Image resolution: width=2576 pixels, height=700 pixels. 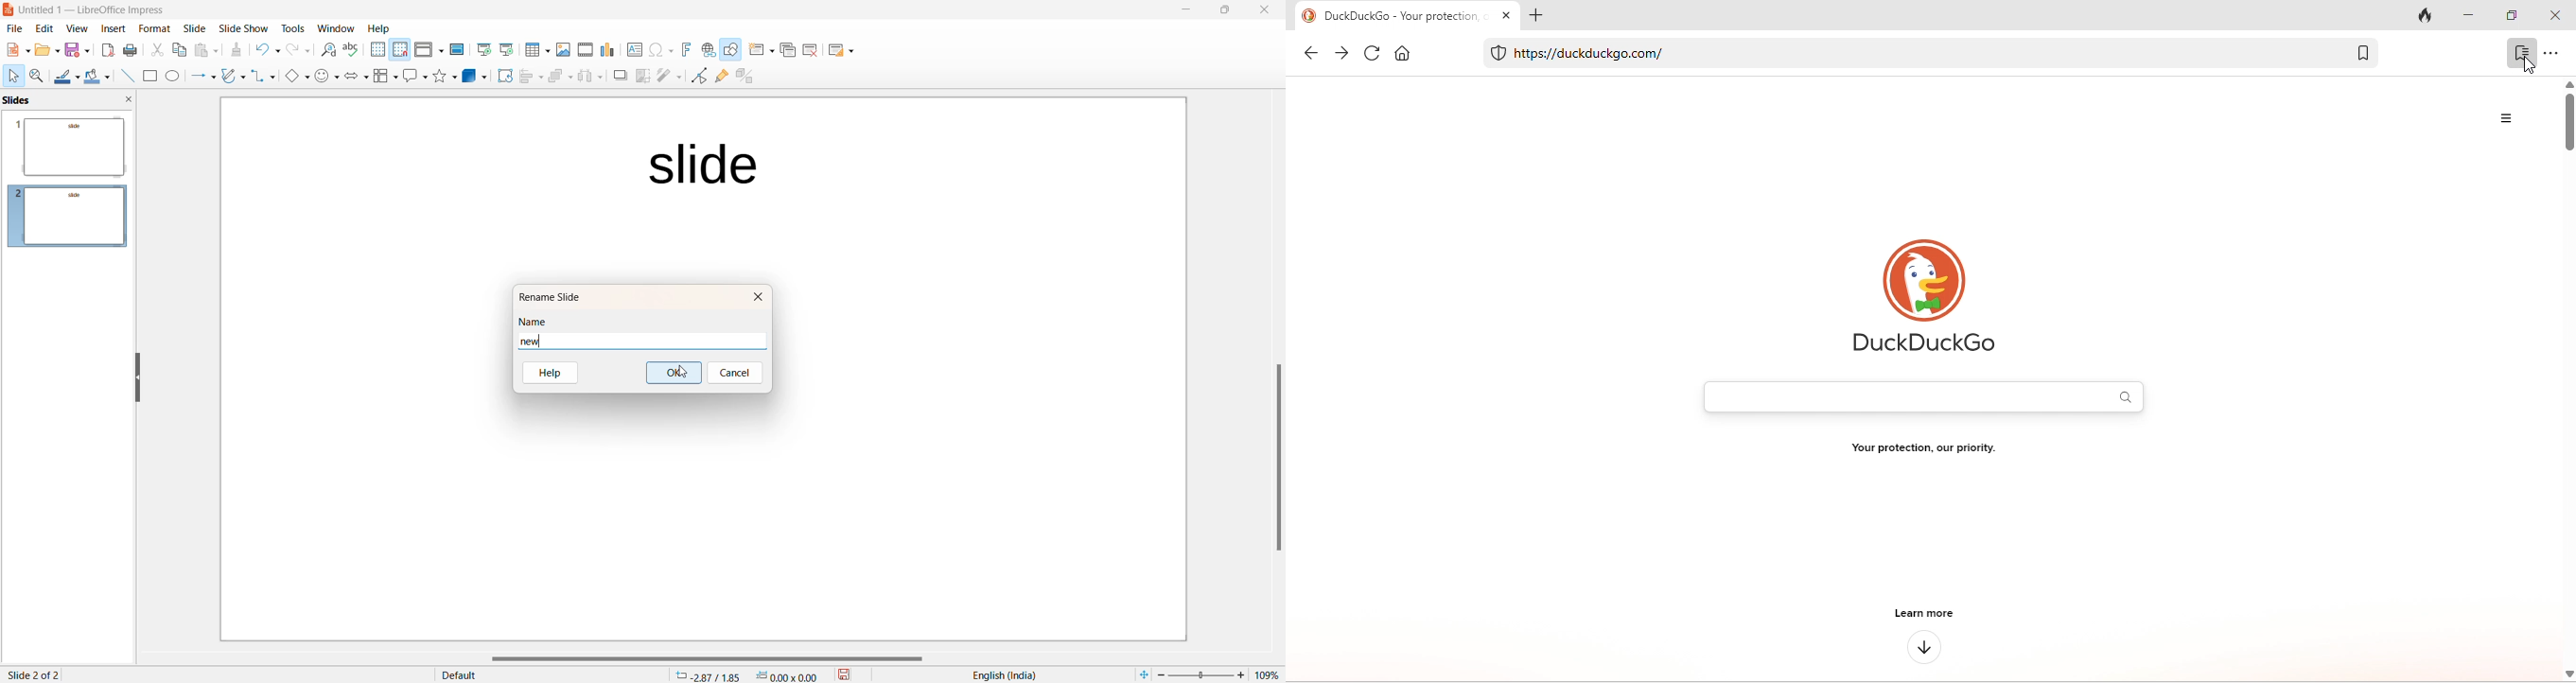 What do you see at coordinates (668, 76) in the screenshot?
I see `filter` at bounding box center [668, 76].